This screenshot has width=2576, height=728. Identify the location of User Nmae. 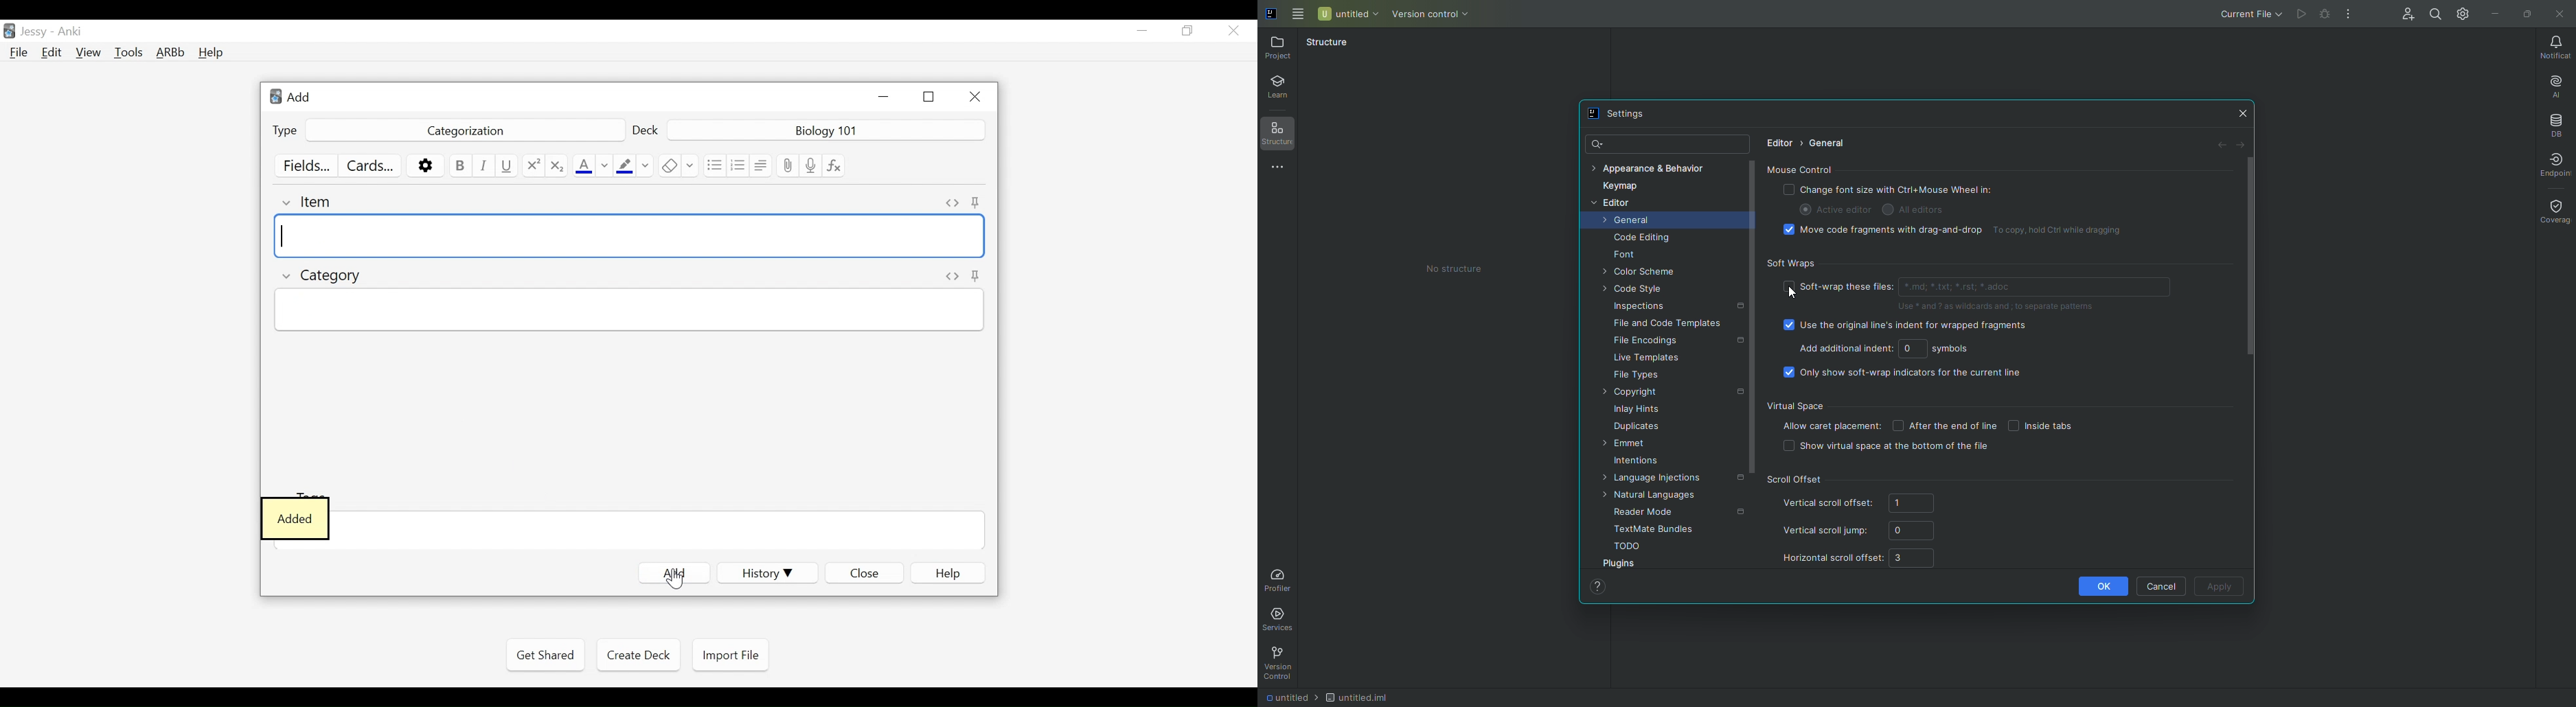
(36, 32).